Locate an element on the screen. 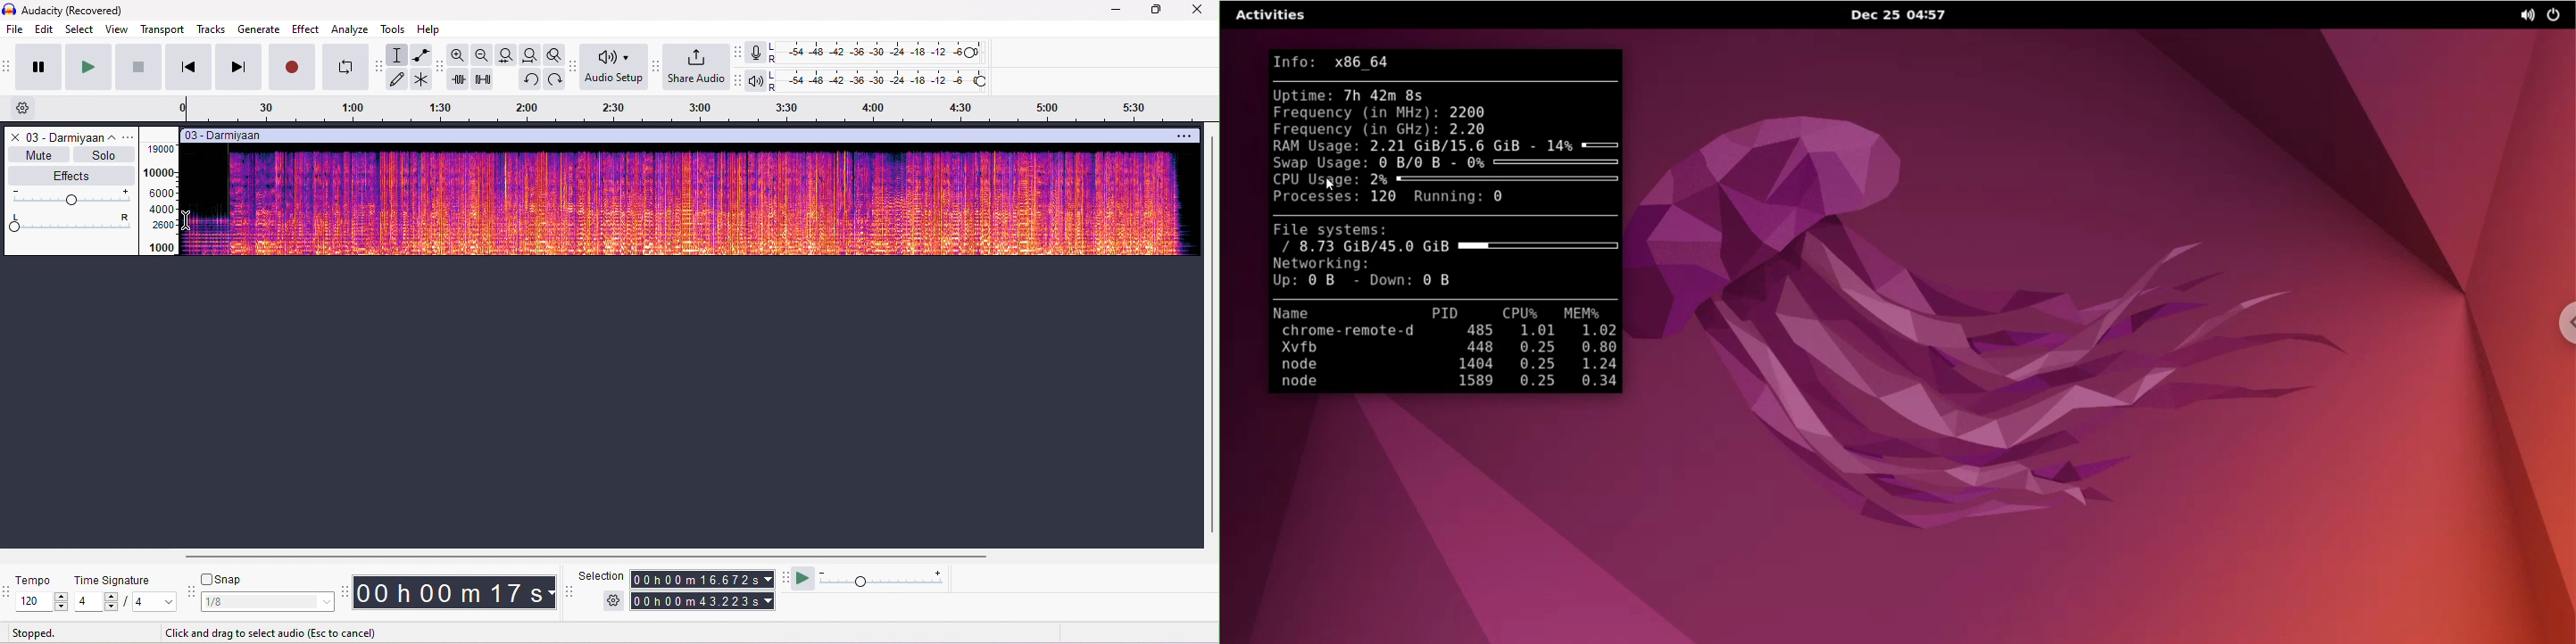  next is located at coordinates (238, 67).